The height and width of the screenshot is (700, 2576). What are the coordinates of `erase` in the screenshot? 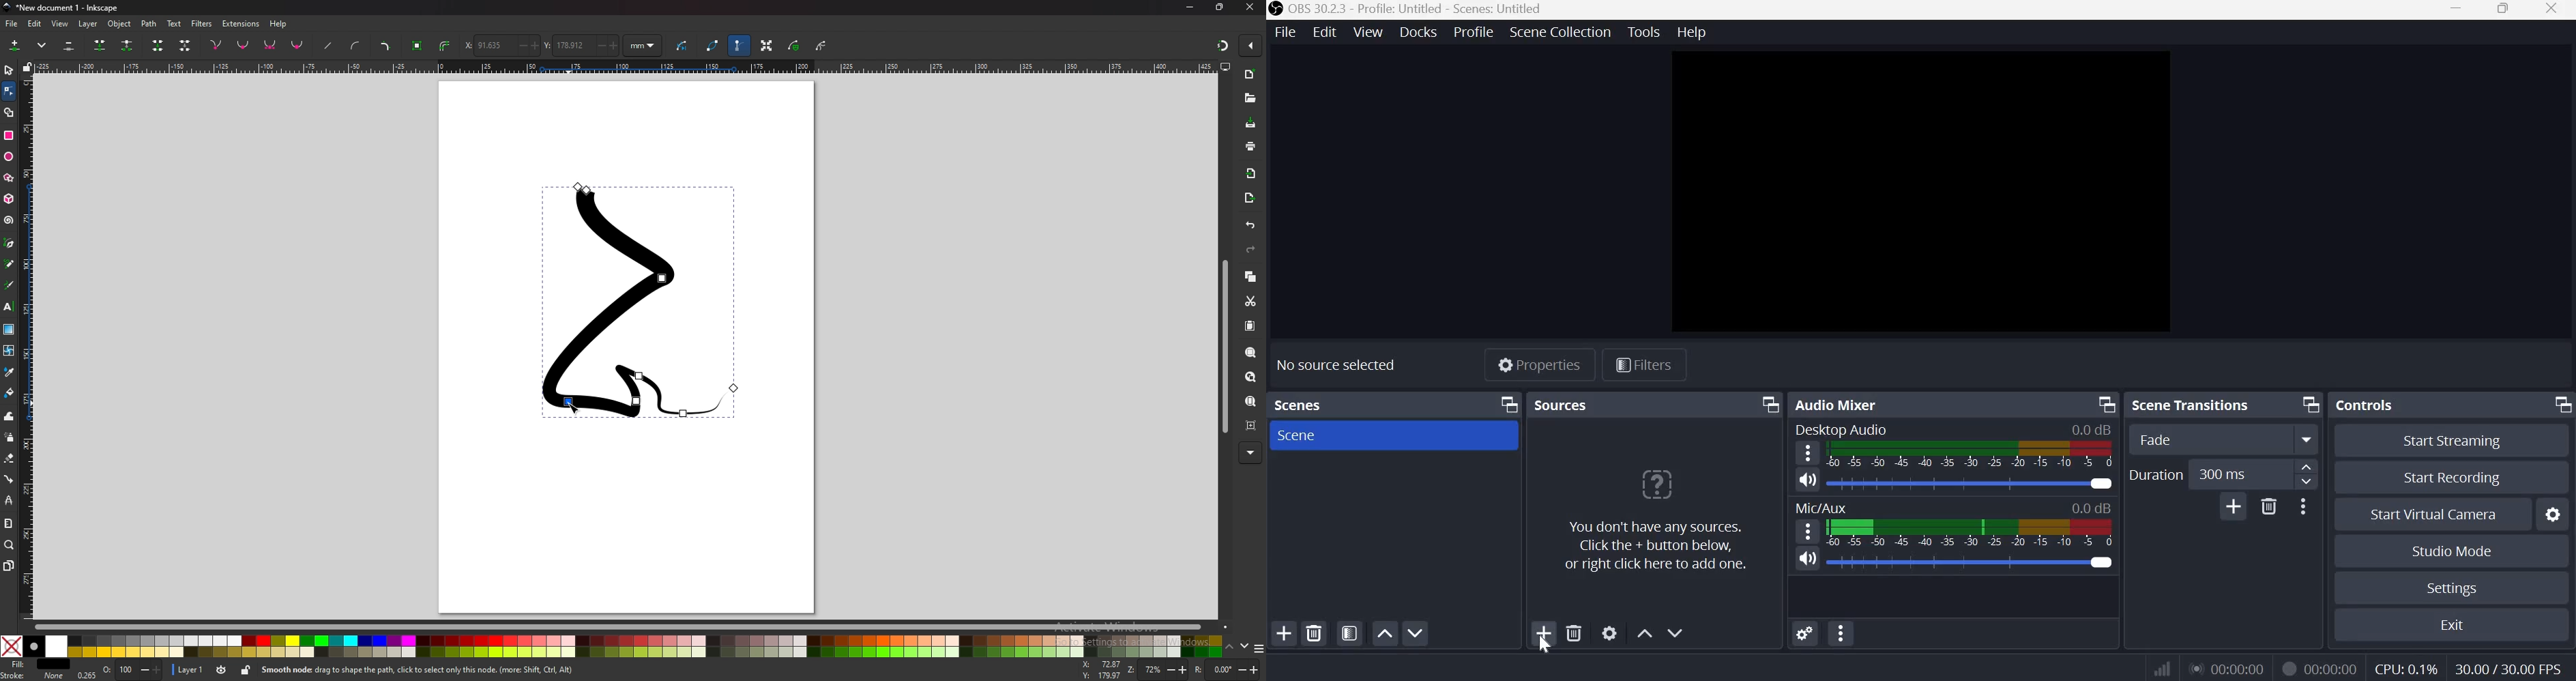 It's located at (9, 459).